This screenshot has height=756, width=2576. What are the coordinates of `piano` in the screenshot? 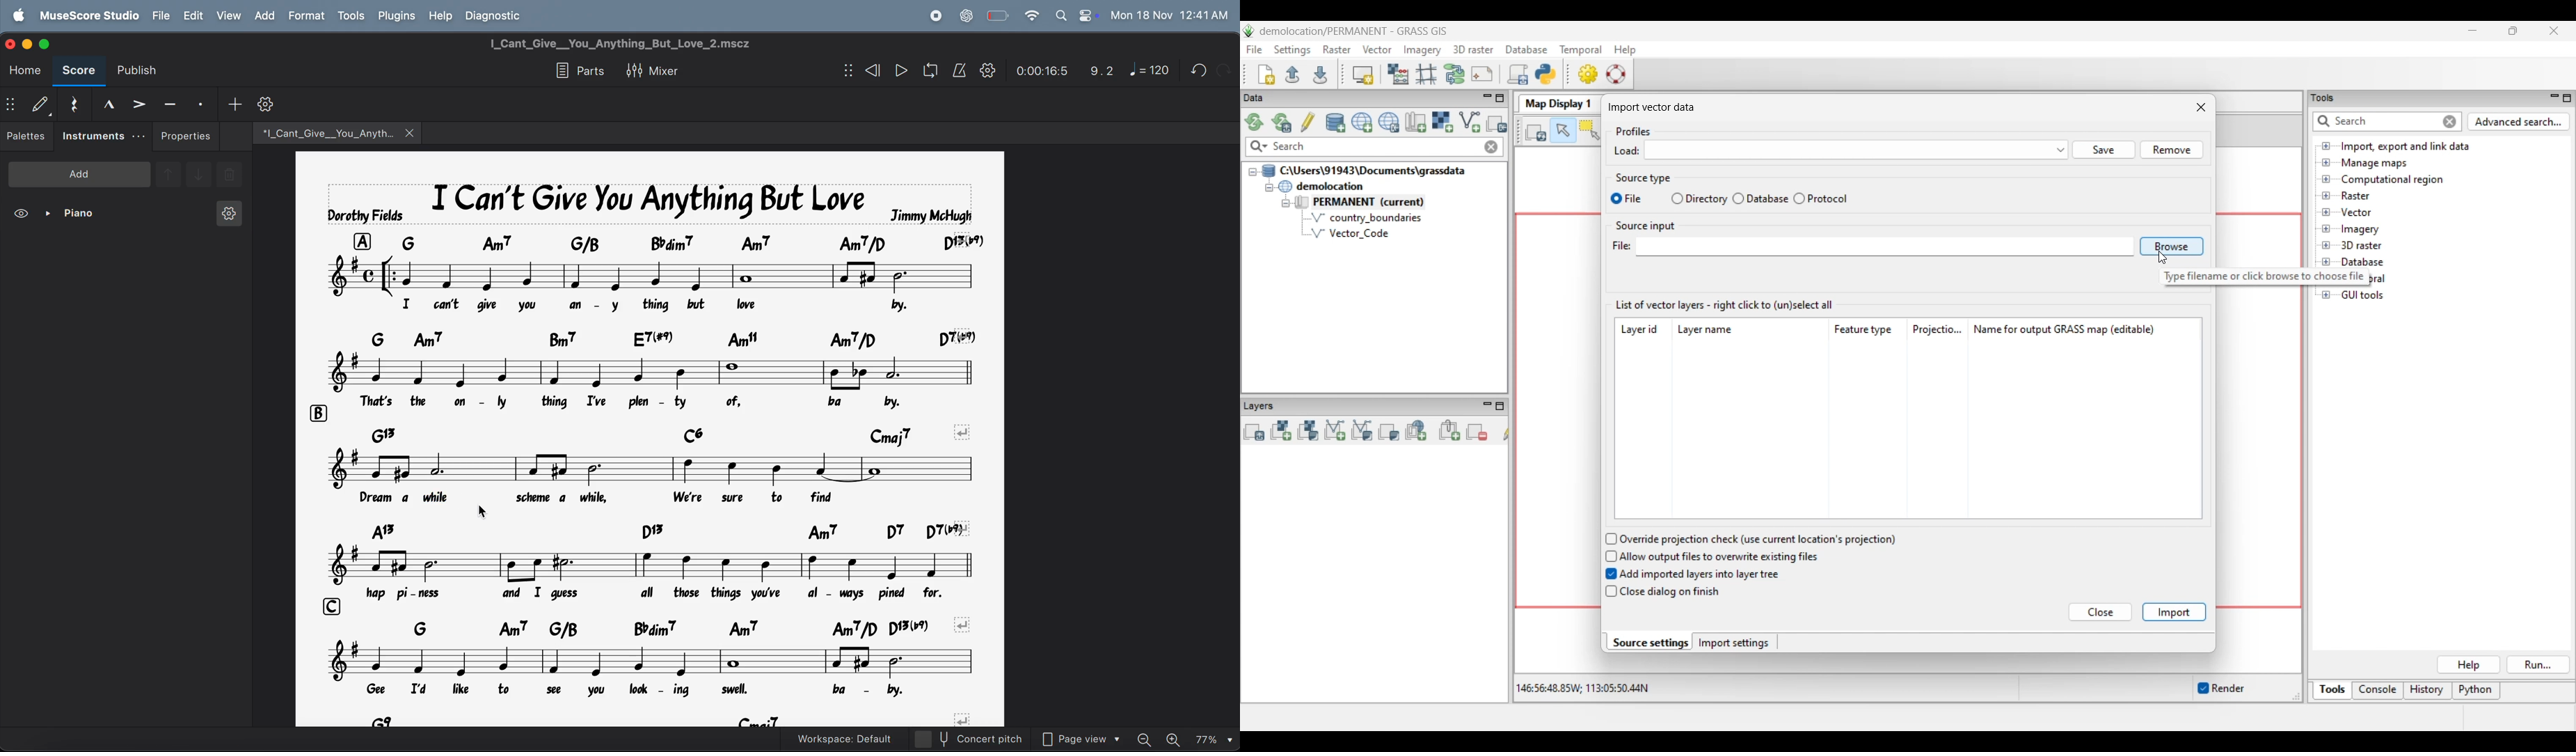 It's located at (69, 212).